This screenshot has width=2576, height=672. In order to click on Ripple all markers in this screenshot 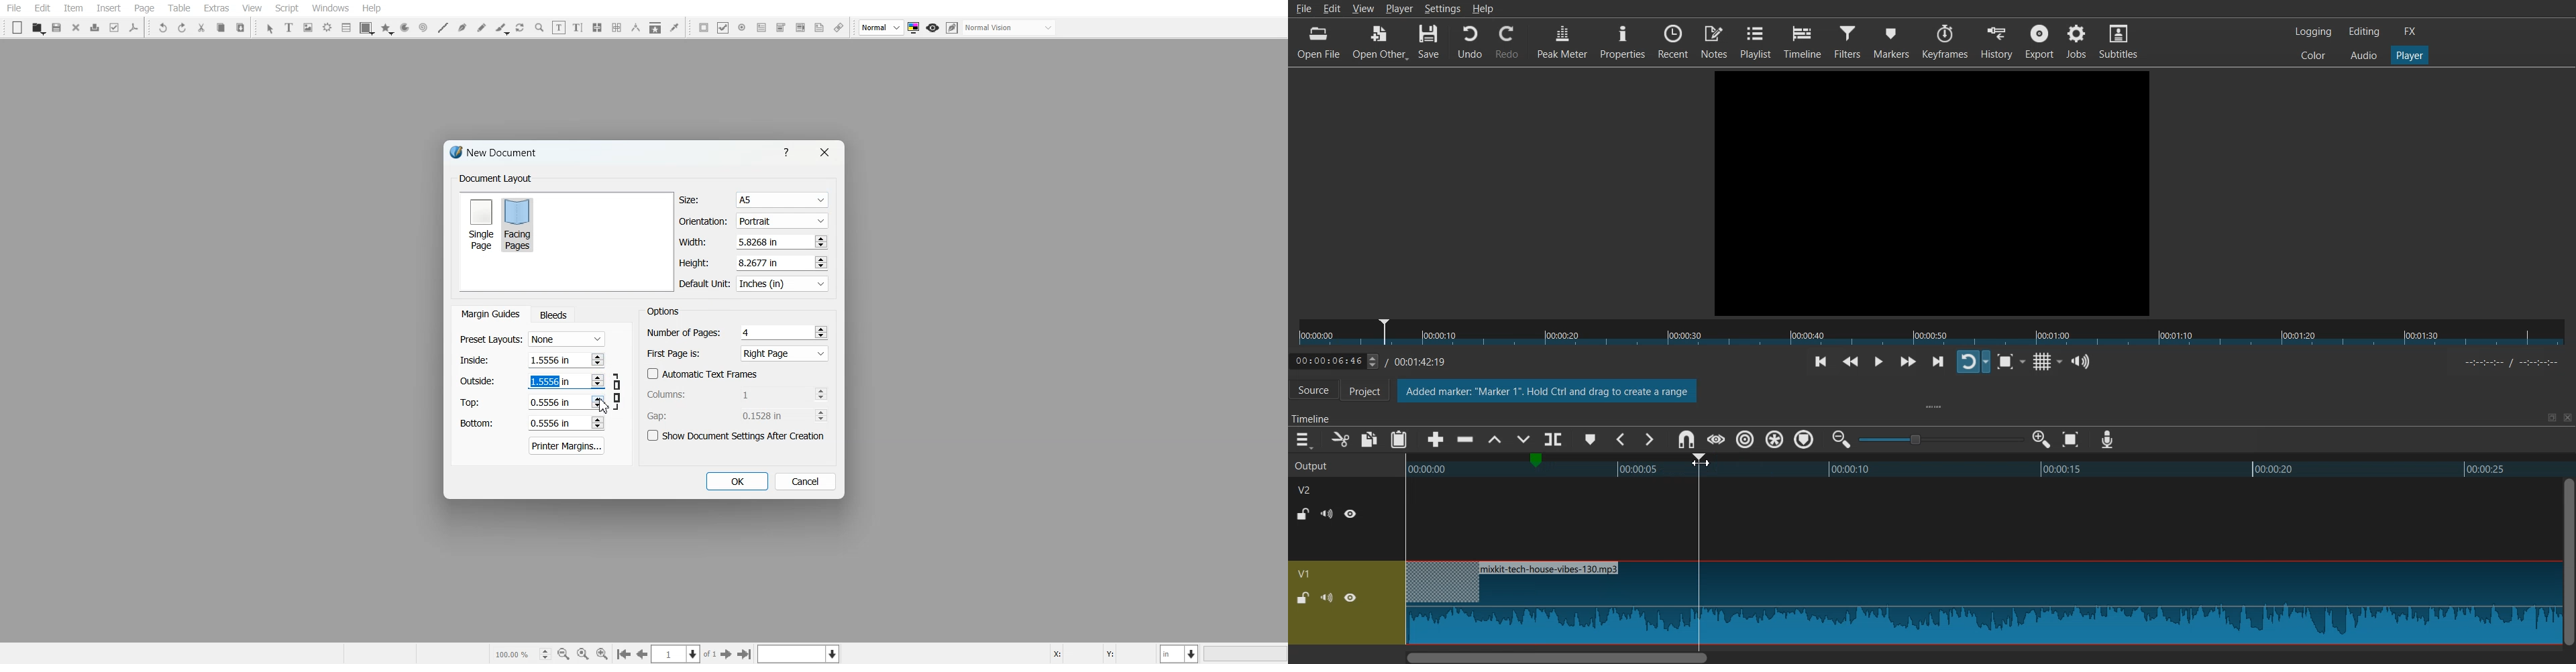, I will do `click(1775, 440)`.